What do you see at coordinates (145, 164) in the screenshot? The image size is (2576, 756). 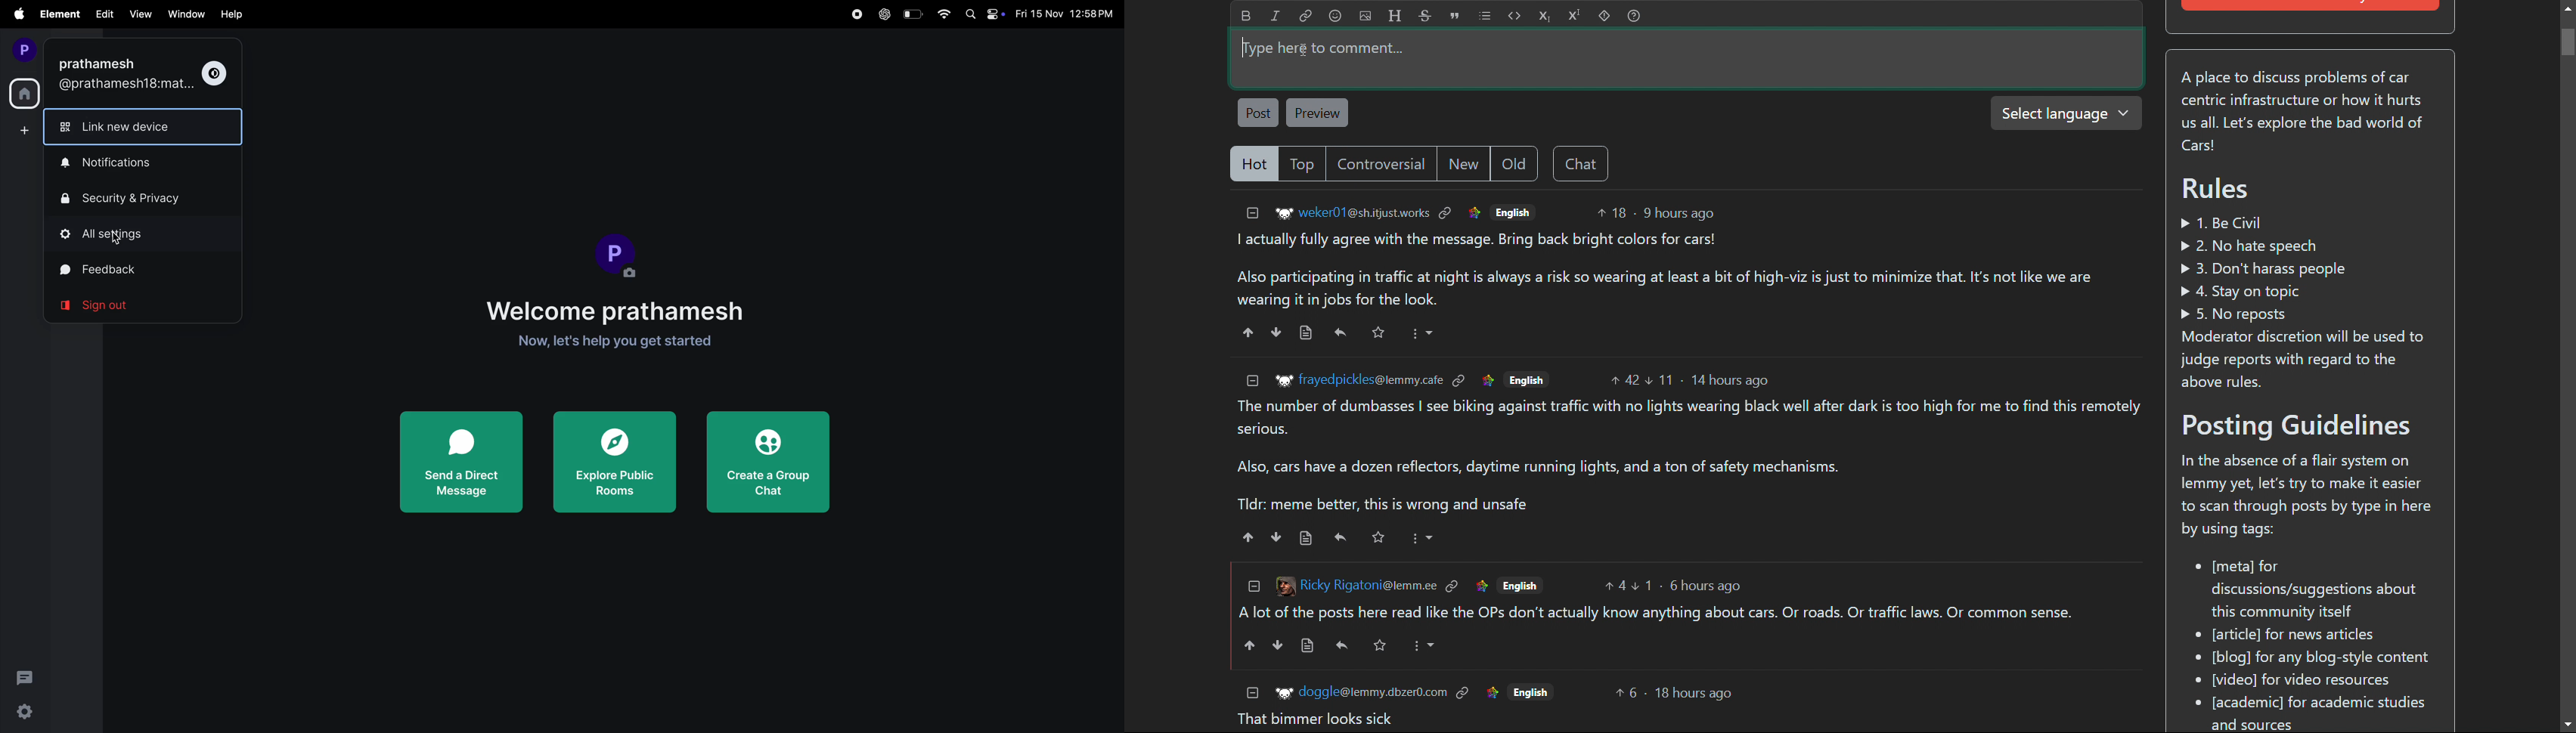 I see `notifications` at bounding box center [145, 164].